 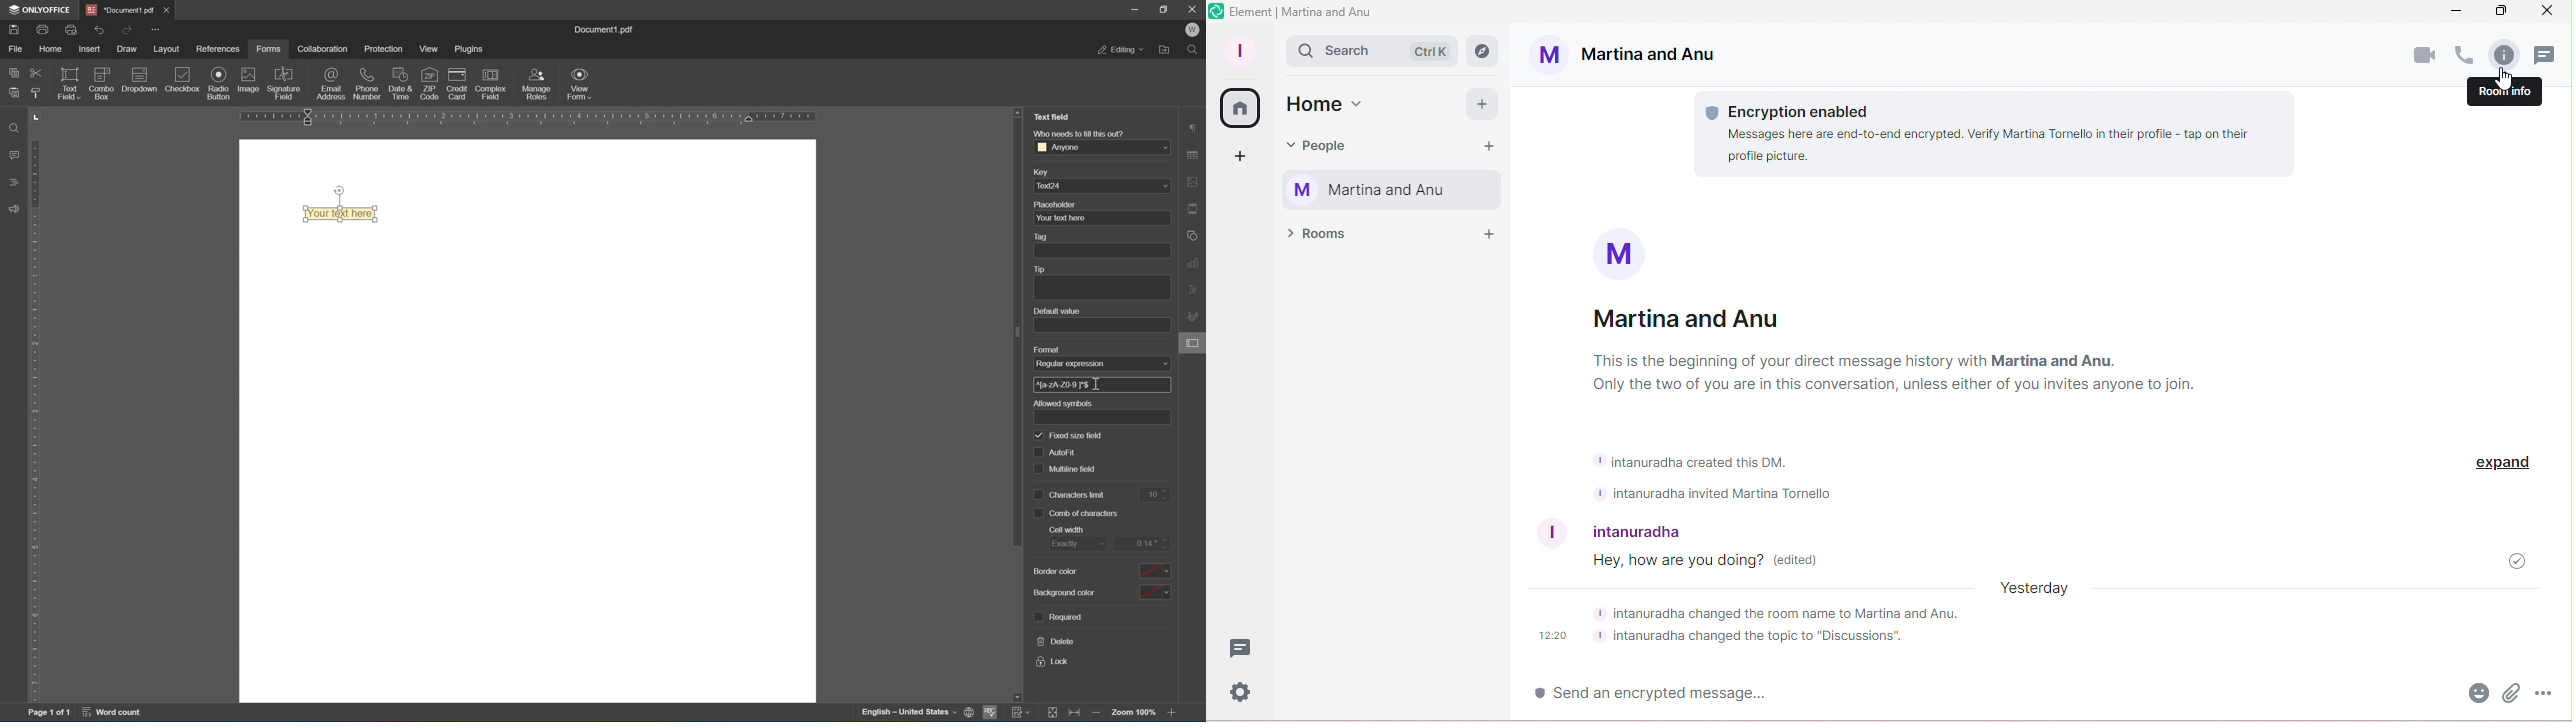 I want to click on plugins, so click(x=470, y=49).